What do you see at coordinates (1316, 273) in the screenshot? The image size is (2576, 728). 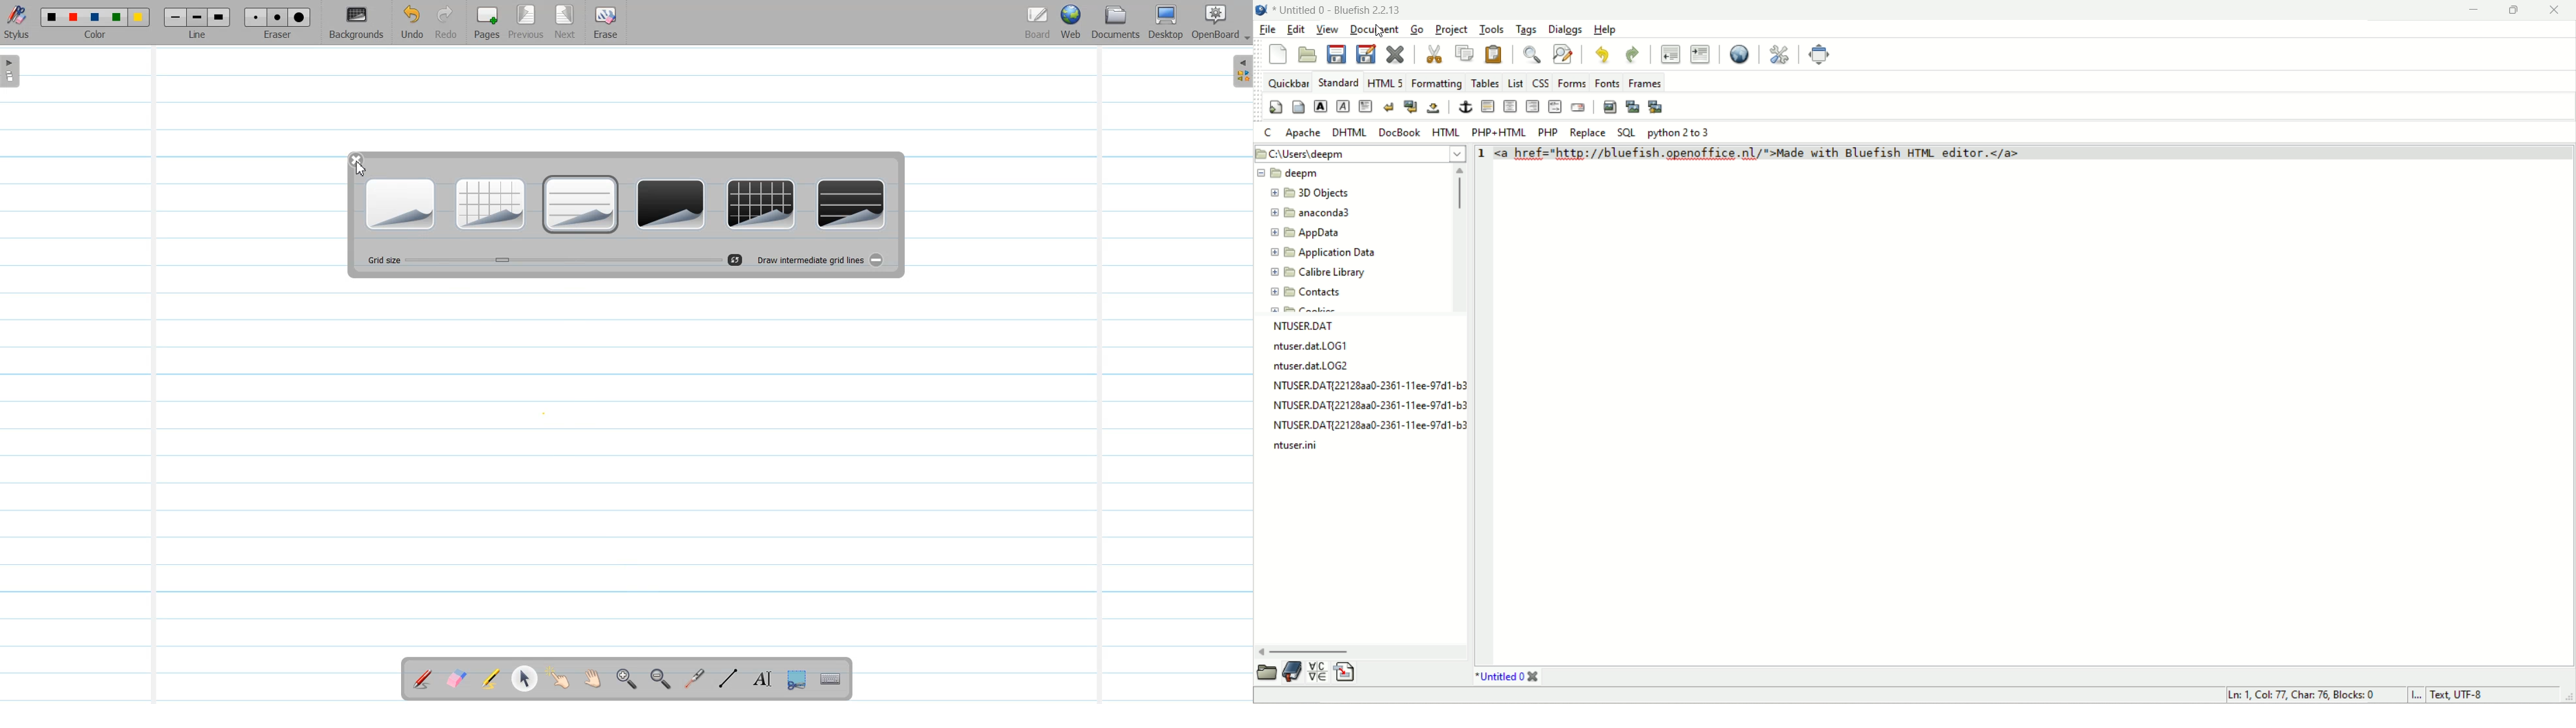 I see `calibre library` at bounding box center [1316, 273].